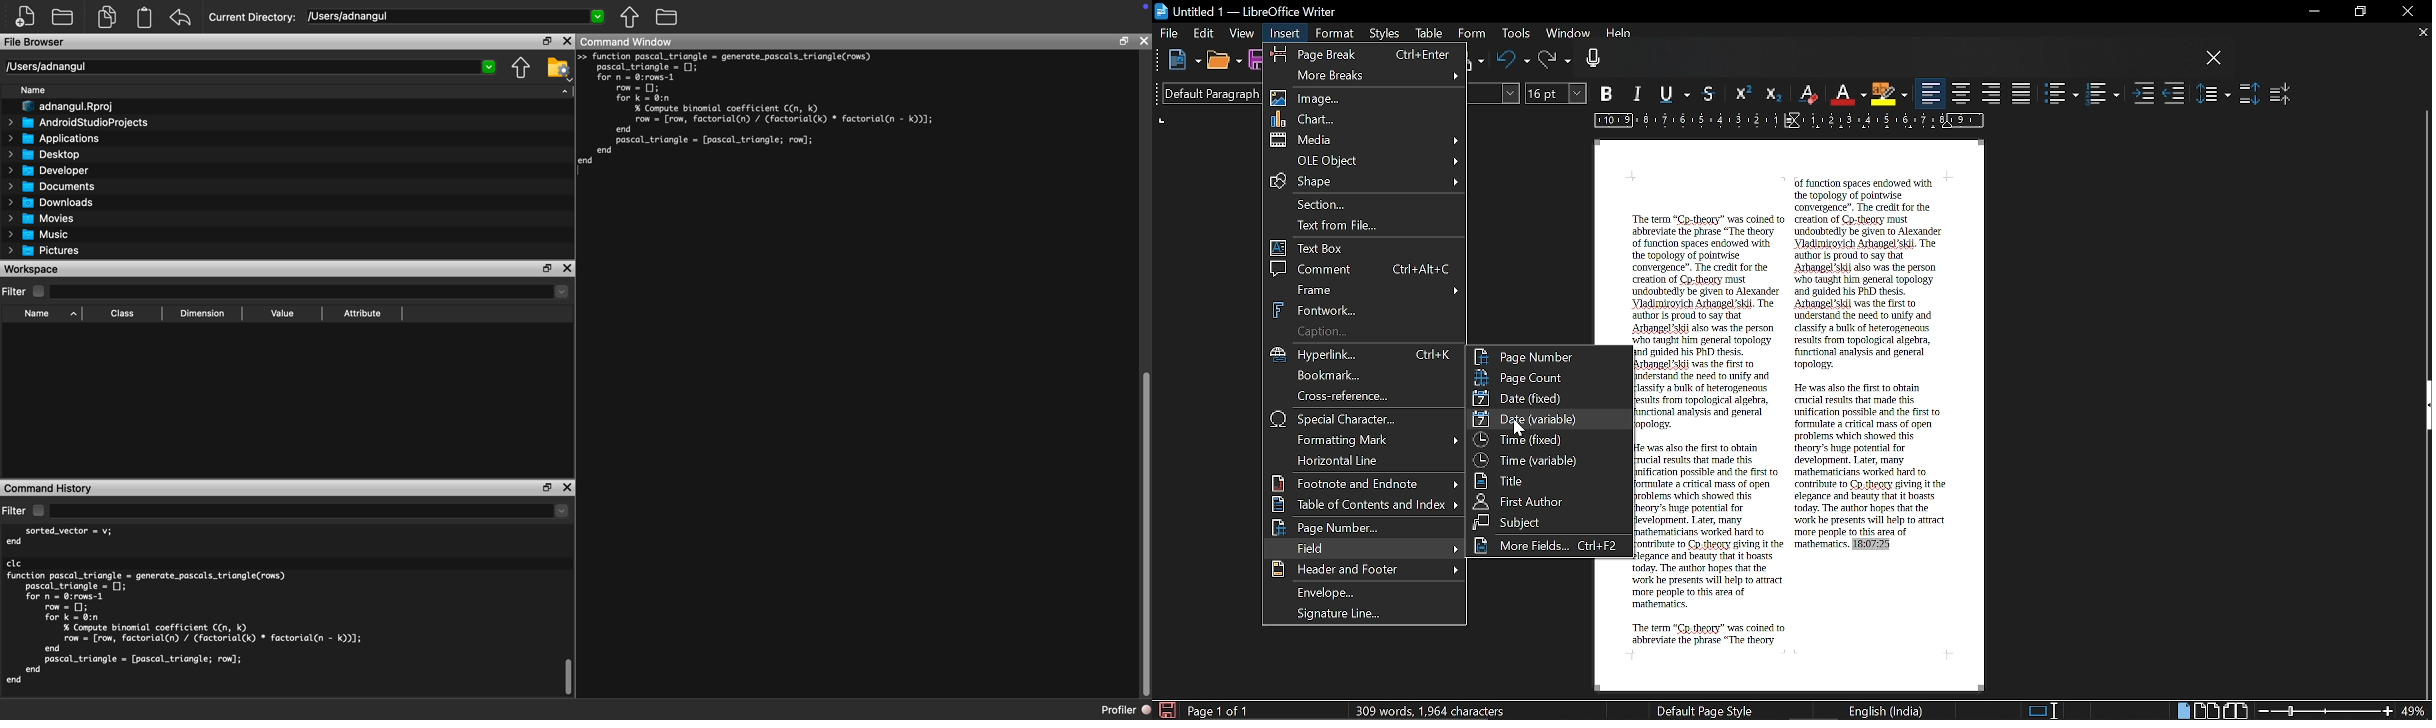  I want to click on Find, so click(1361, 548).